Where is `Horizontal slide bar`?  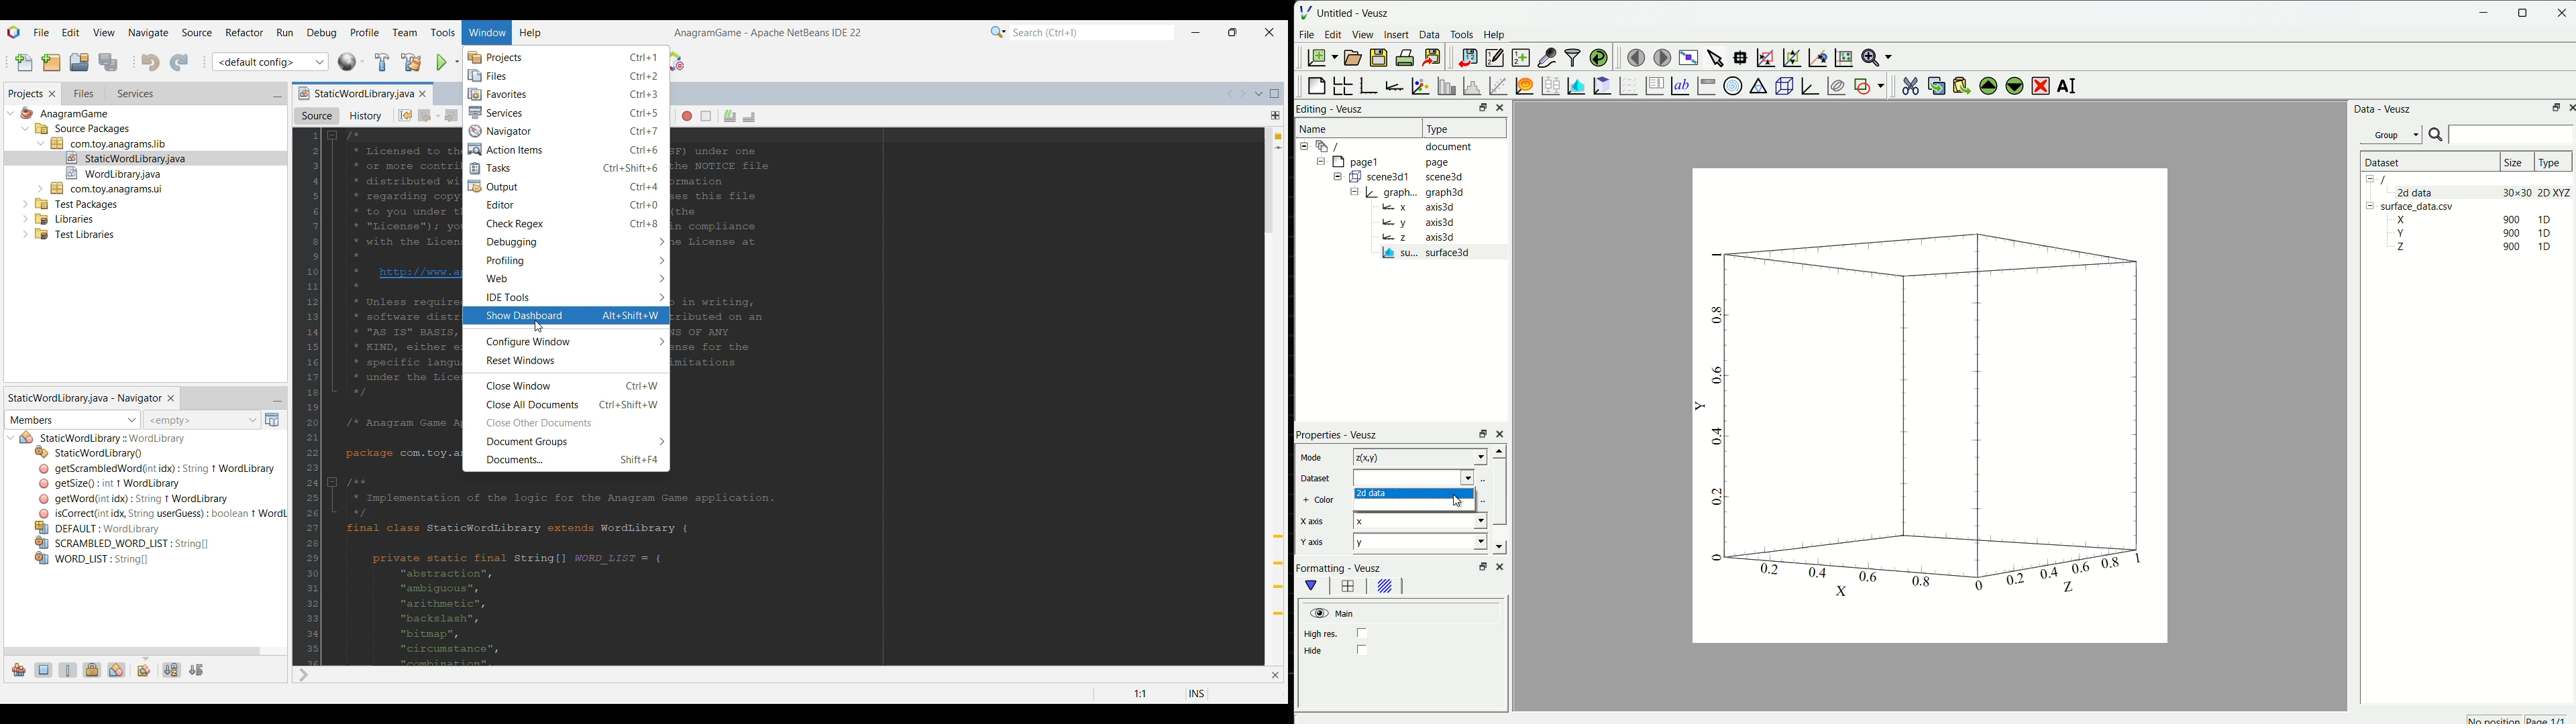
Horizontal slide bar is located at coordinates (132, 652).